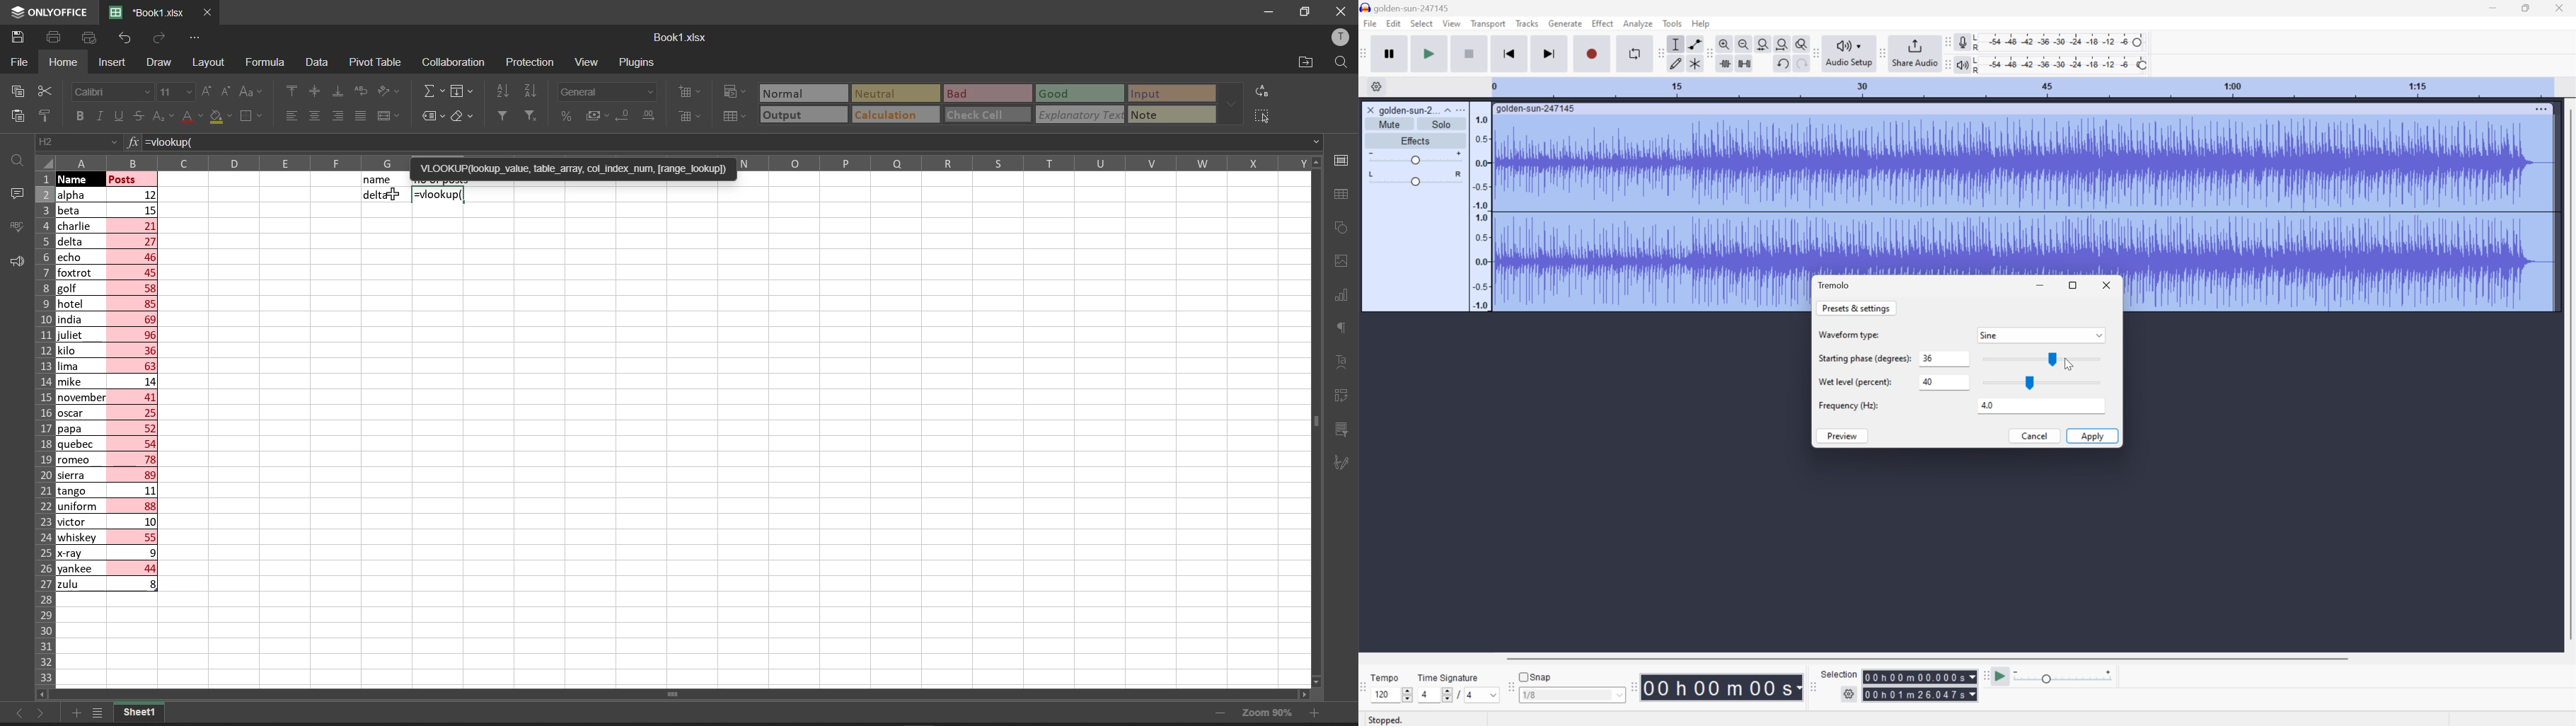 The width and height of the screenshot is (2576, 728). What do you see at coordinates (1415, 158) in the screenshot?
I see `Slider` at bounding box center [1415, 158].